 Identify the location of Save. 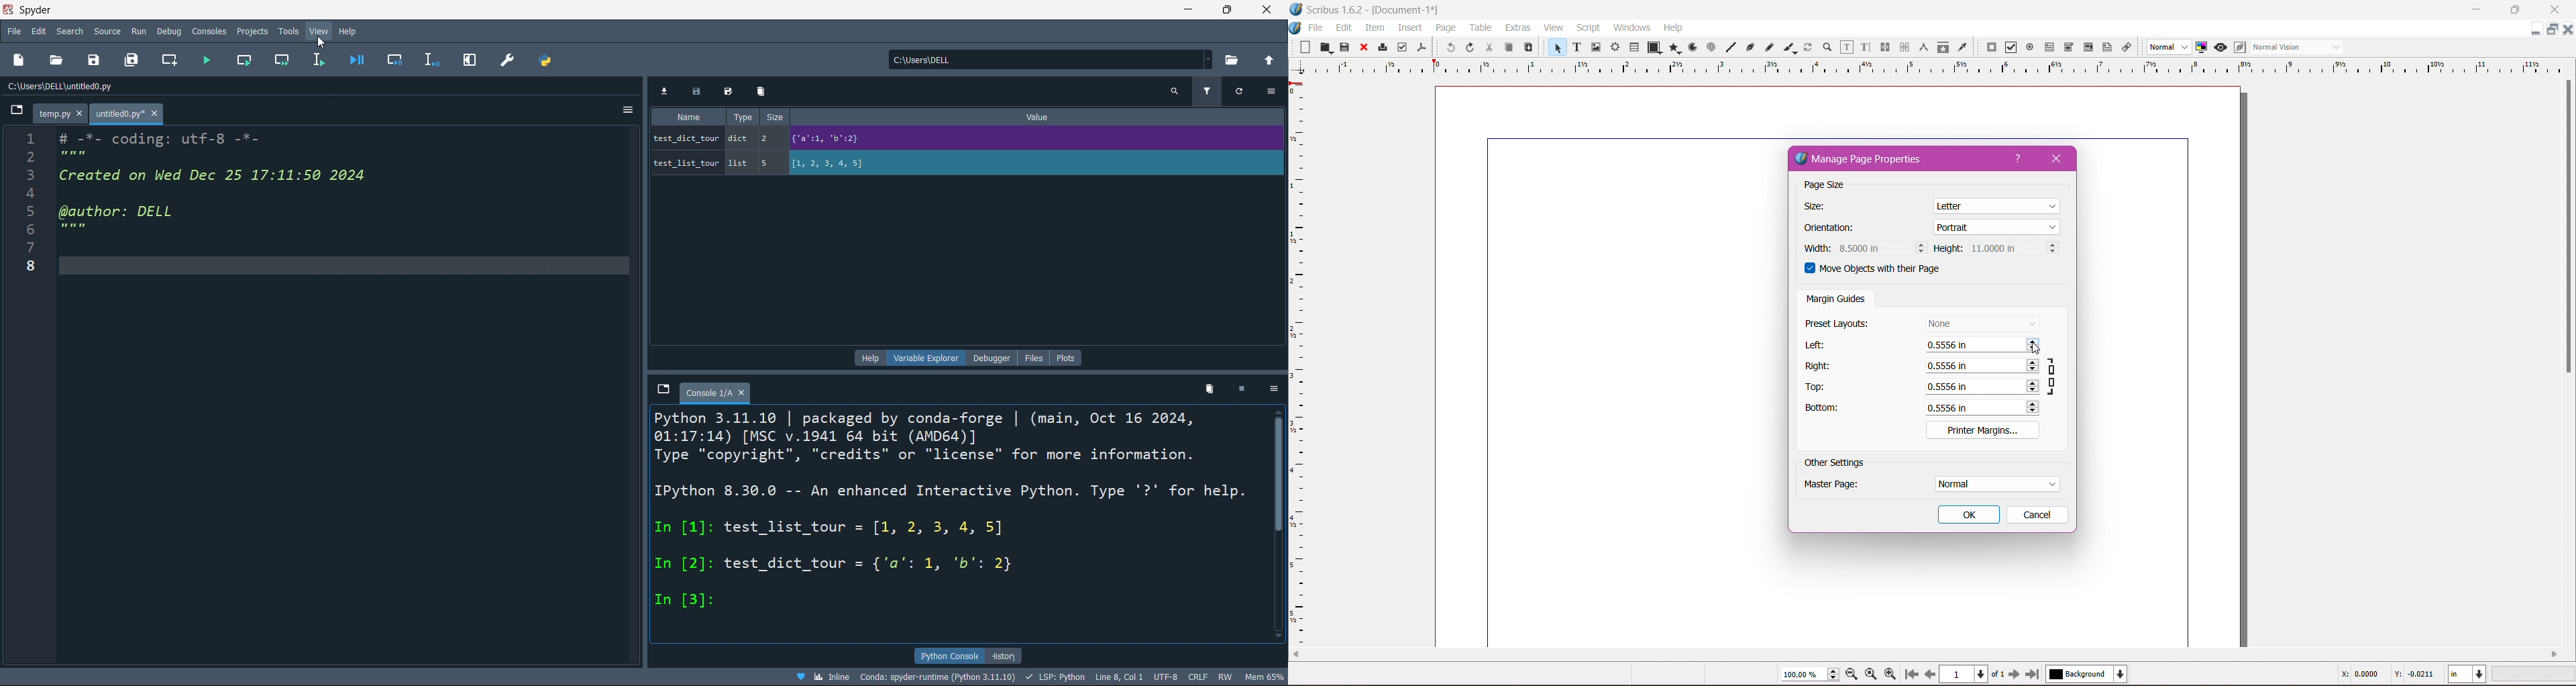
(1345, 46).